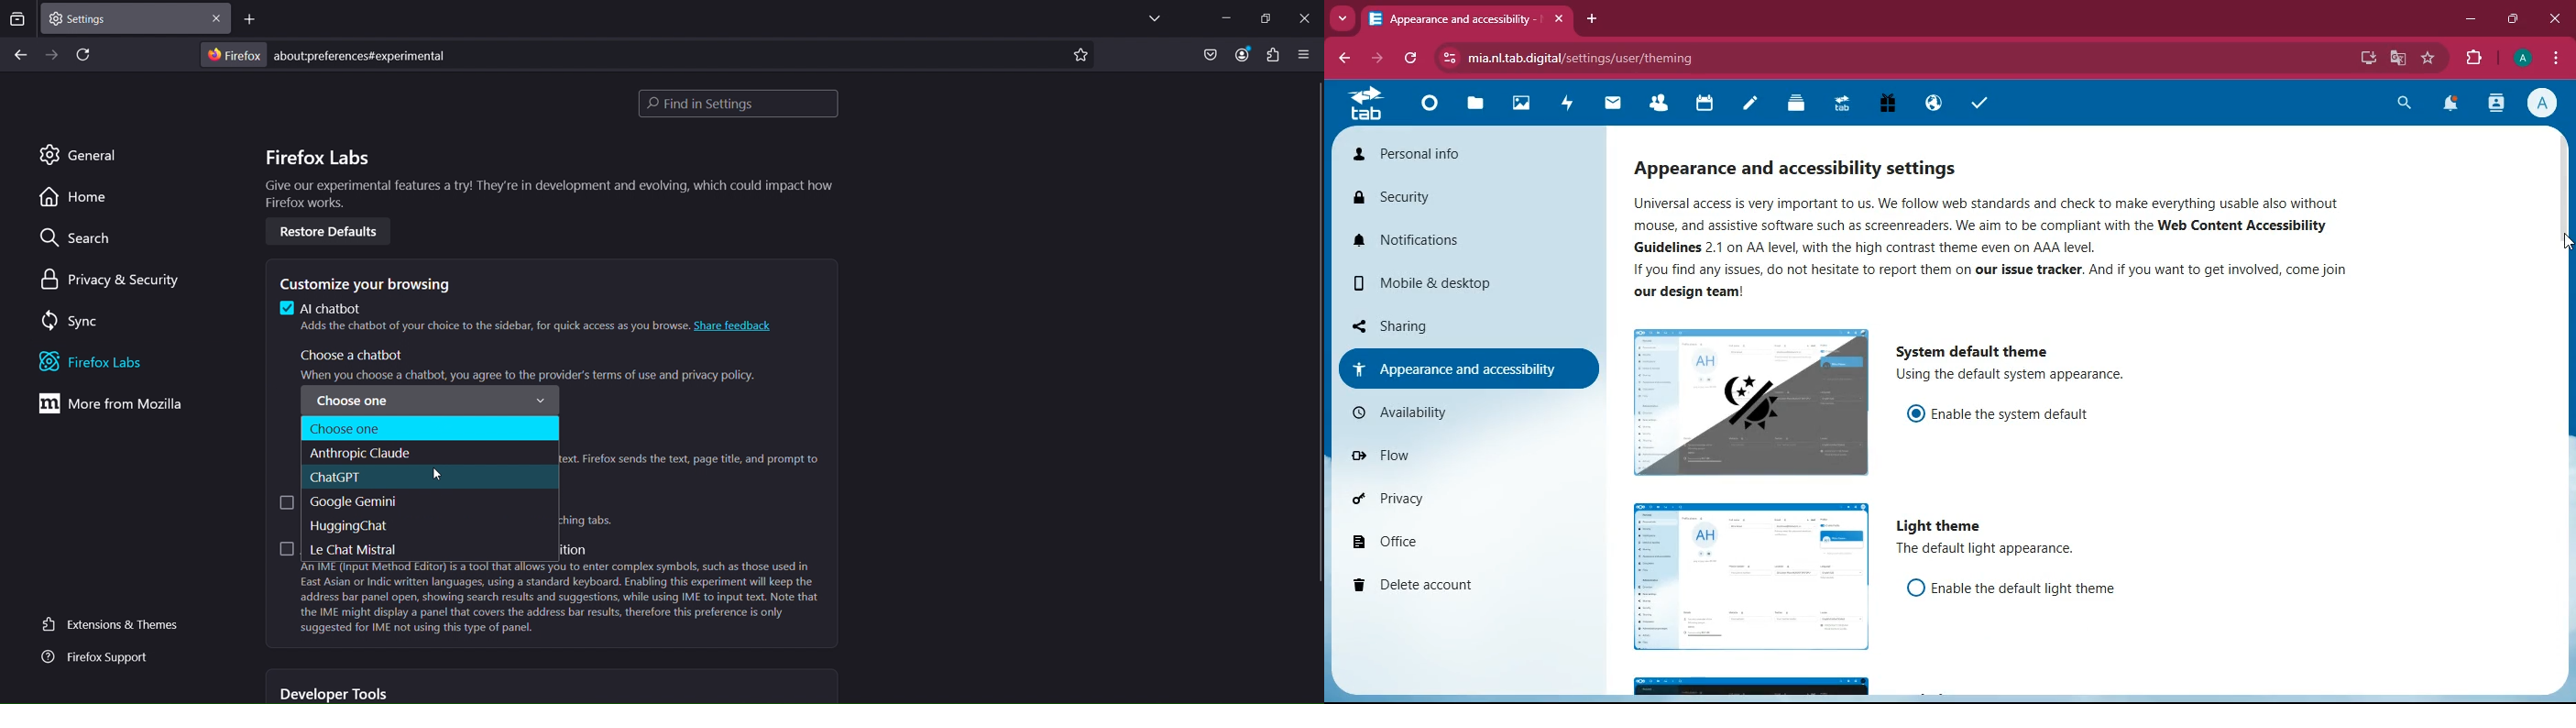  I want to click on enable, so click(2028, 588).